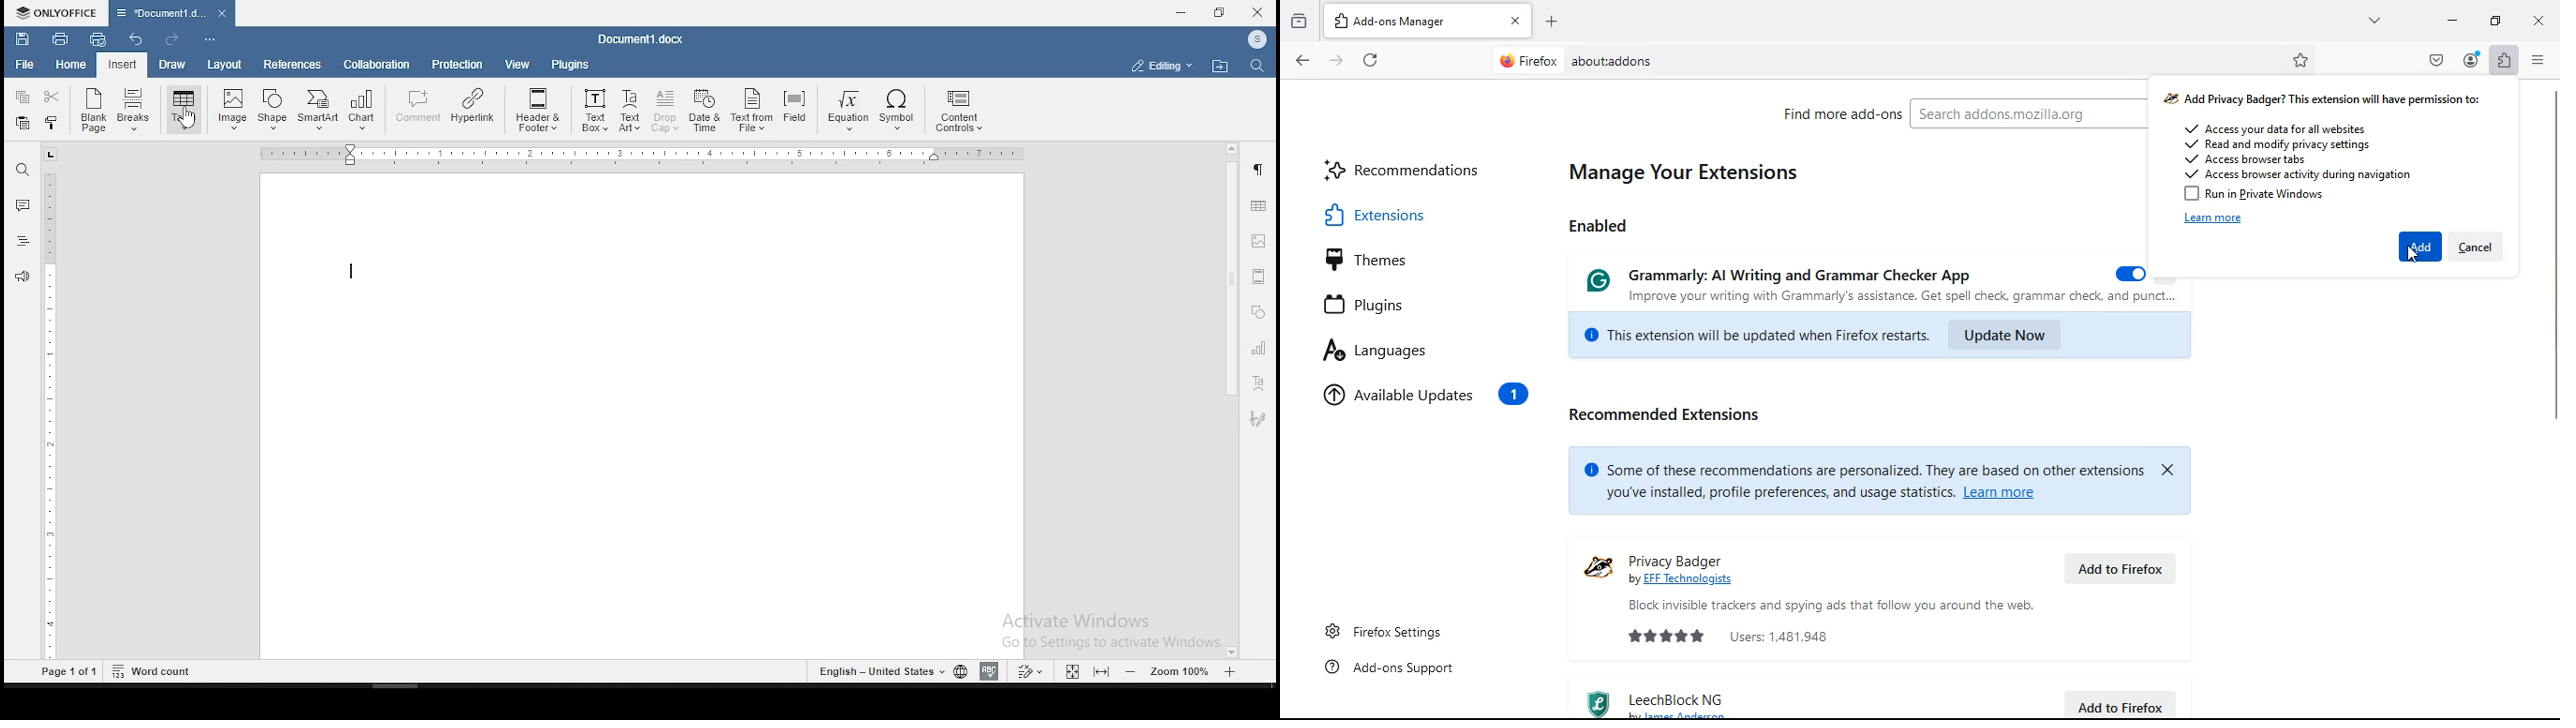 Image resolution: width=2576 pixels, height=728 pixels. I want to click on ICON, so click(1256, 41).